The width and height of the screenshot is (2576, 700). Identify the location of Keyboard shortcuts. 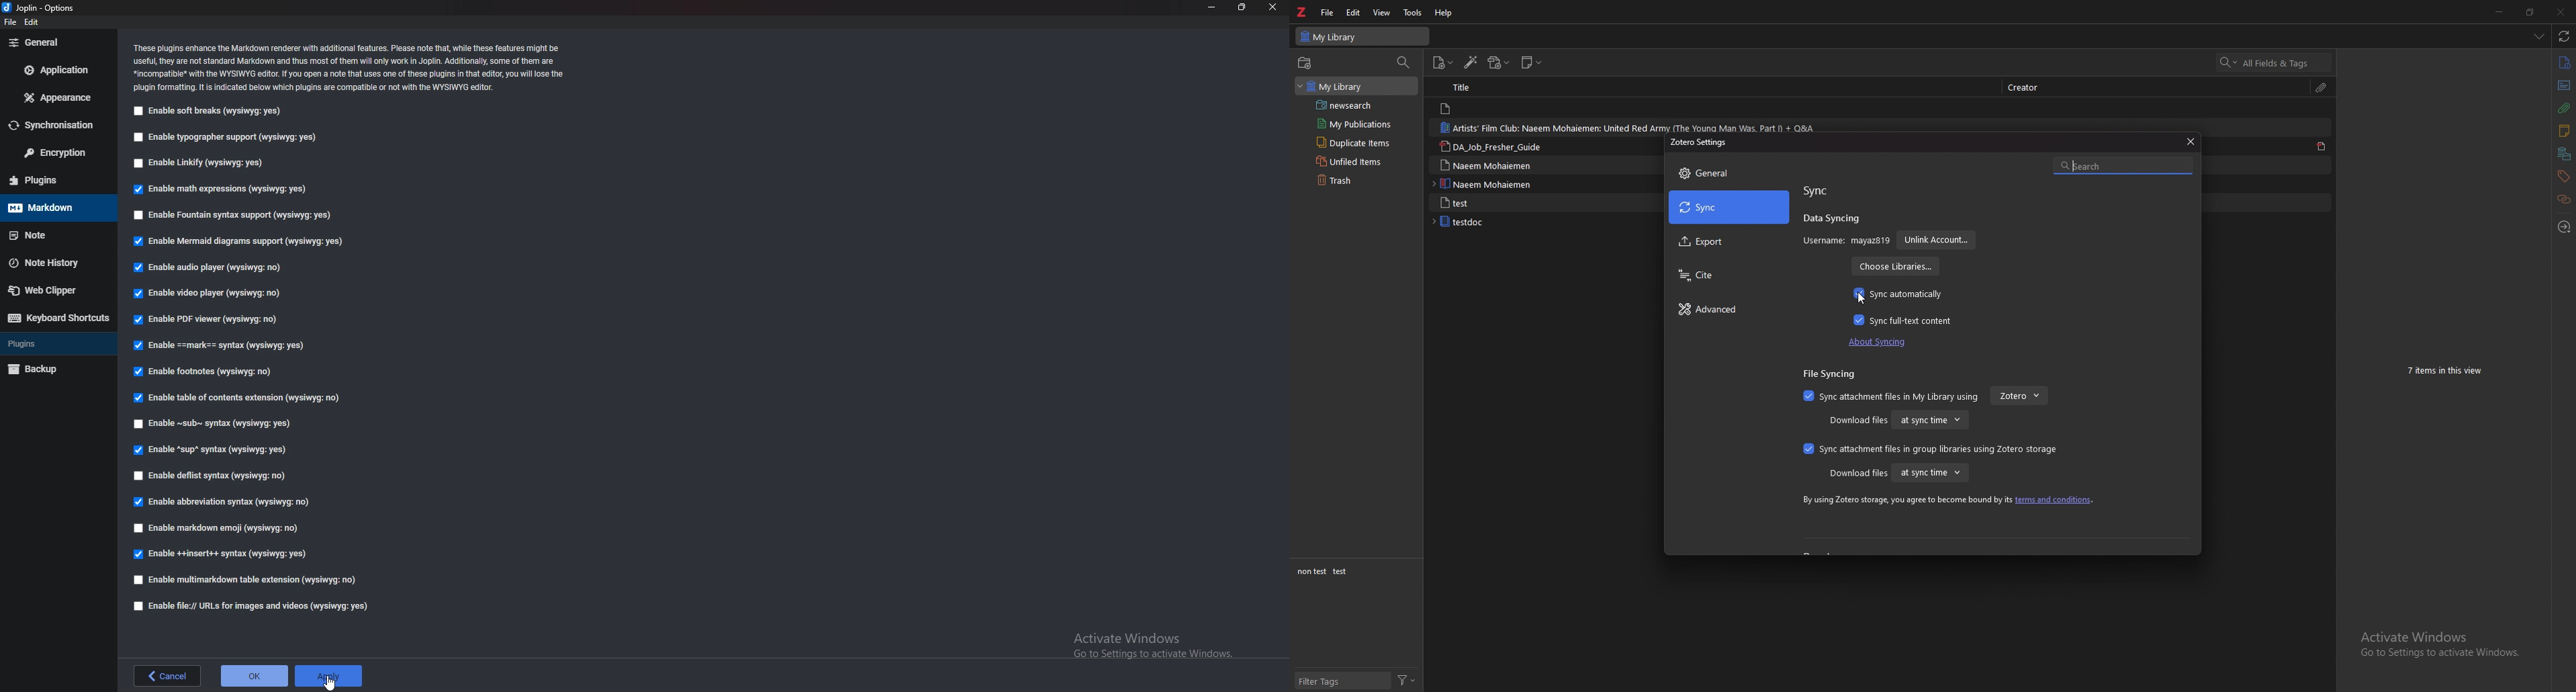
(58, 318).